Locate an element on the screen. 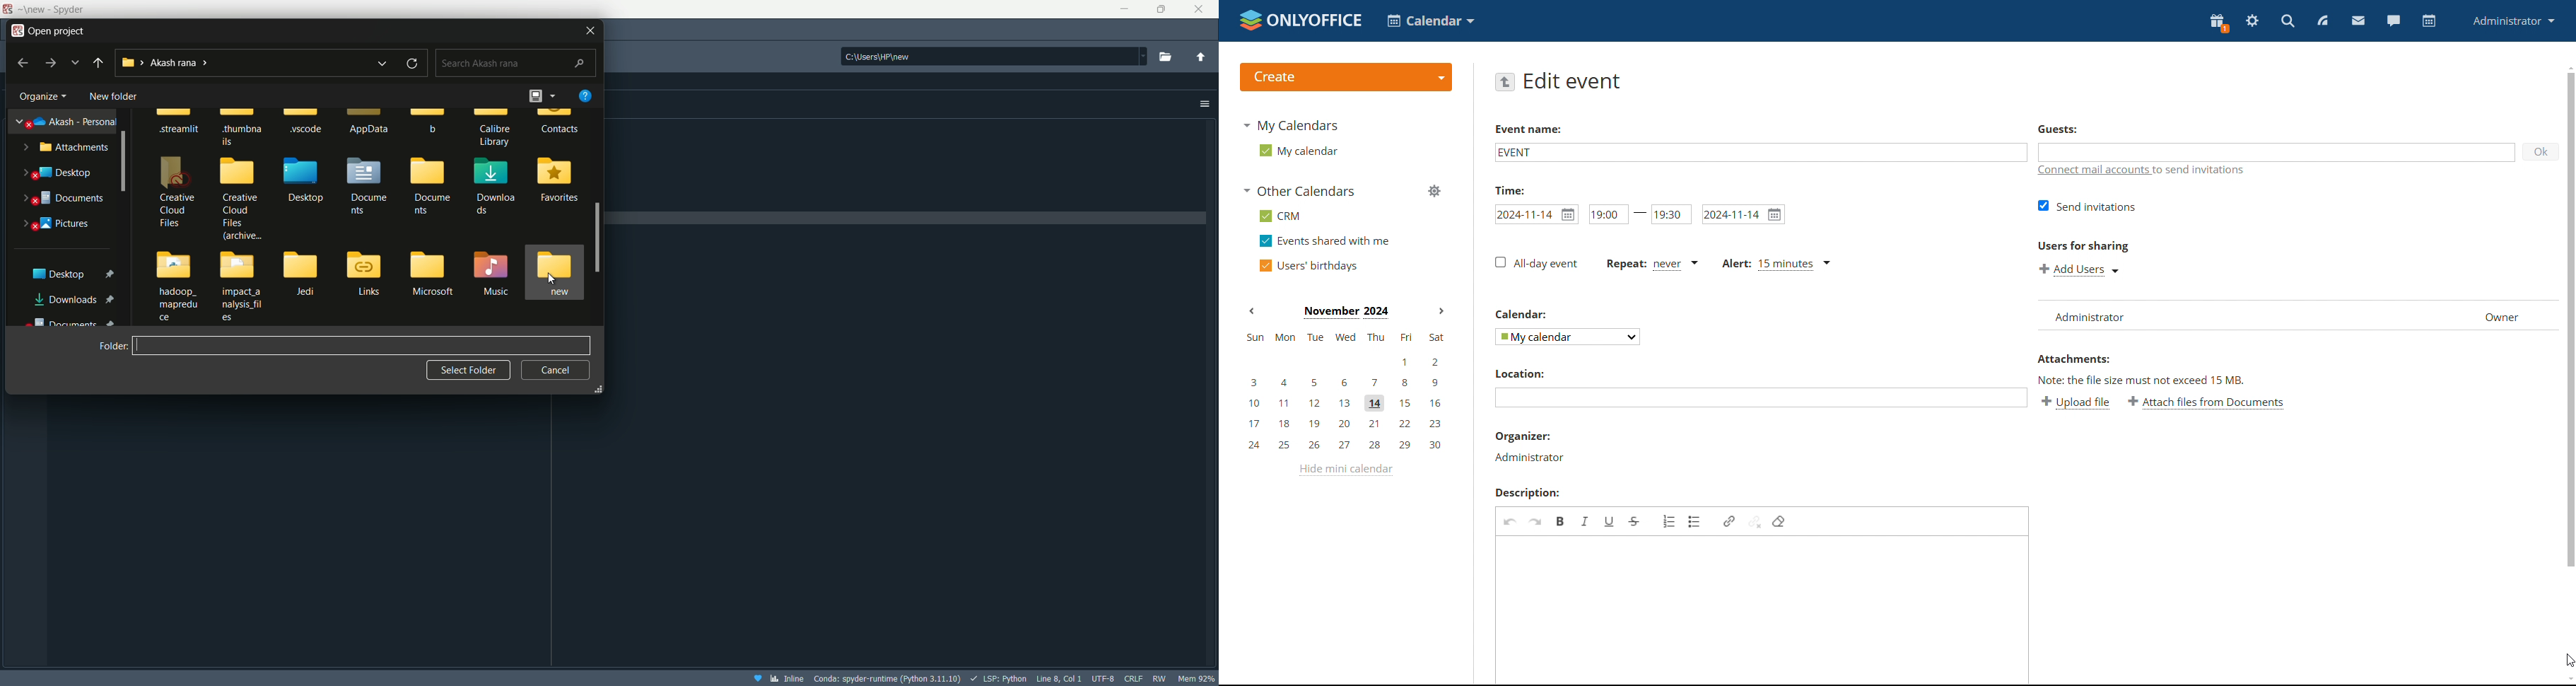  file eol status is located at coordinates (1133, 676).